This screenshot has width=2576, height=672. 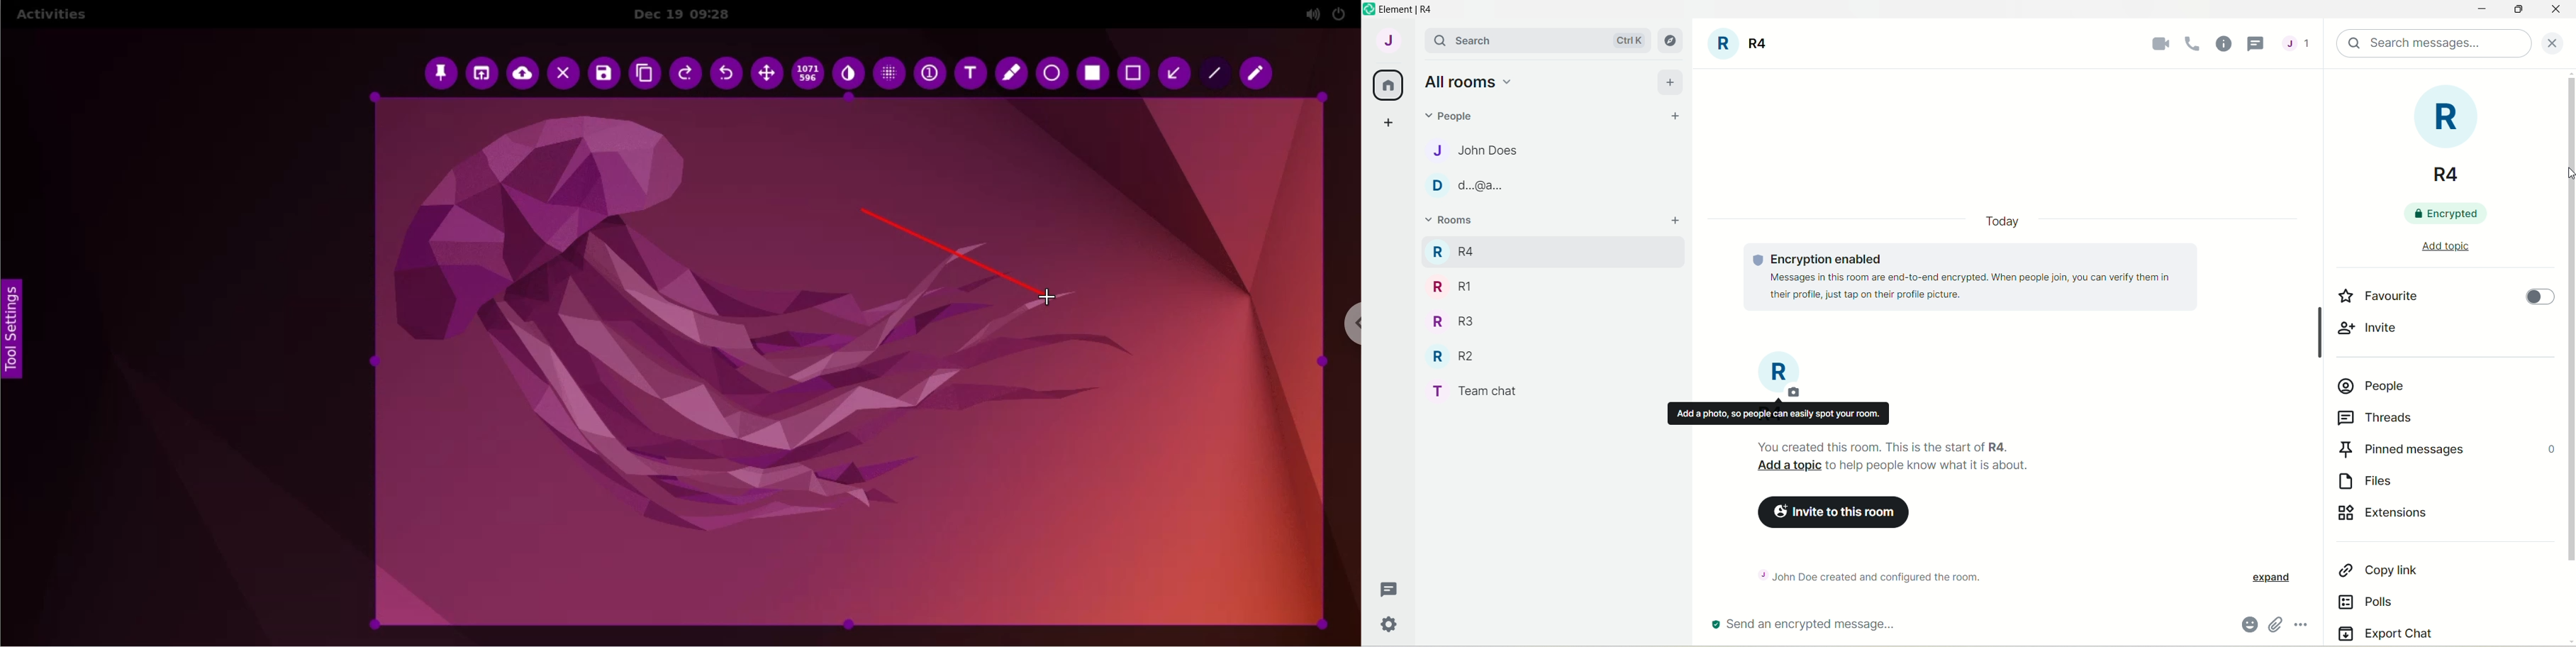 What do you see at coordinates (2401, 516) in the screenshot?
I see `extensions` at bounding box center [2401, 516].